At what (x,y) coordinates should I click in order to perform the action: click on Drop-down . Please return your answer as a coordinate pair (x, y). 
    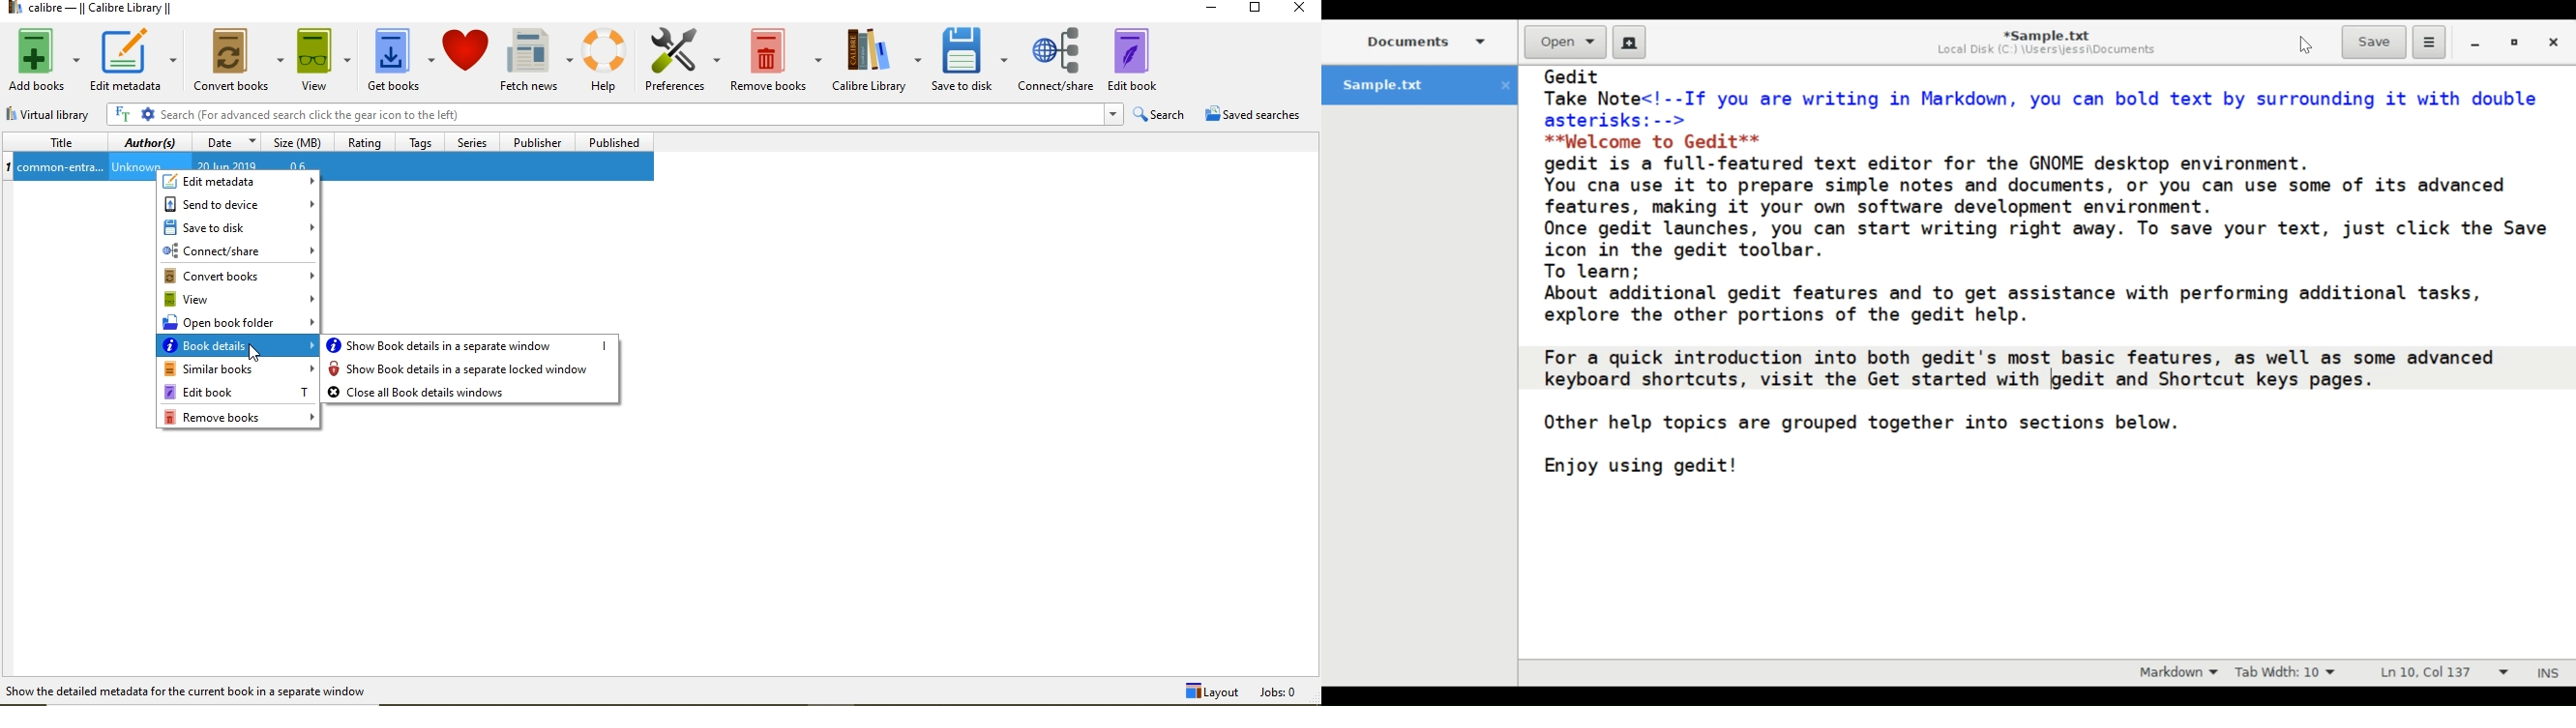
    Looking at the image, I should click on (1112, 114).